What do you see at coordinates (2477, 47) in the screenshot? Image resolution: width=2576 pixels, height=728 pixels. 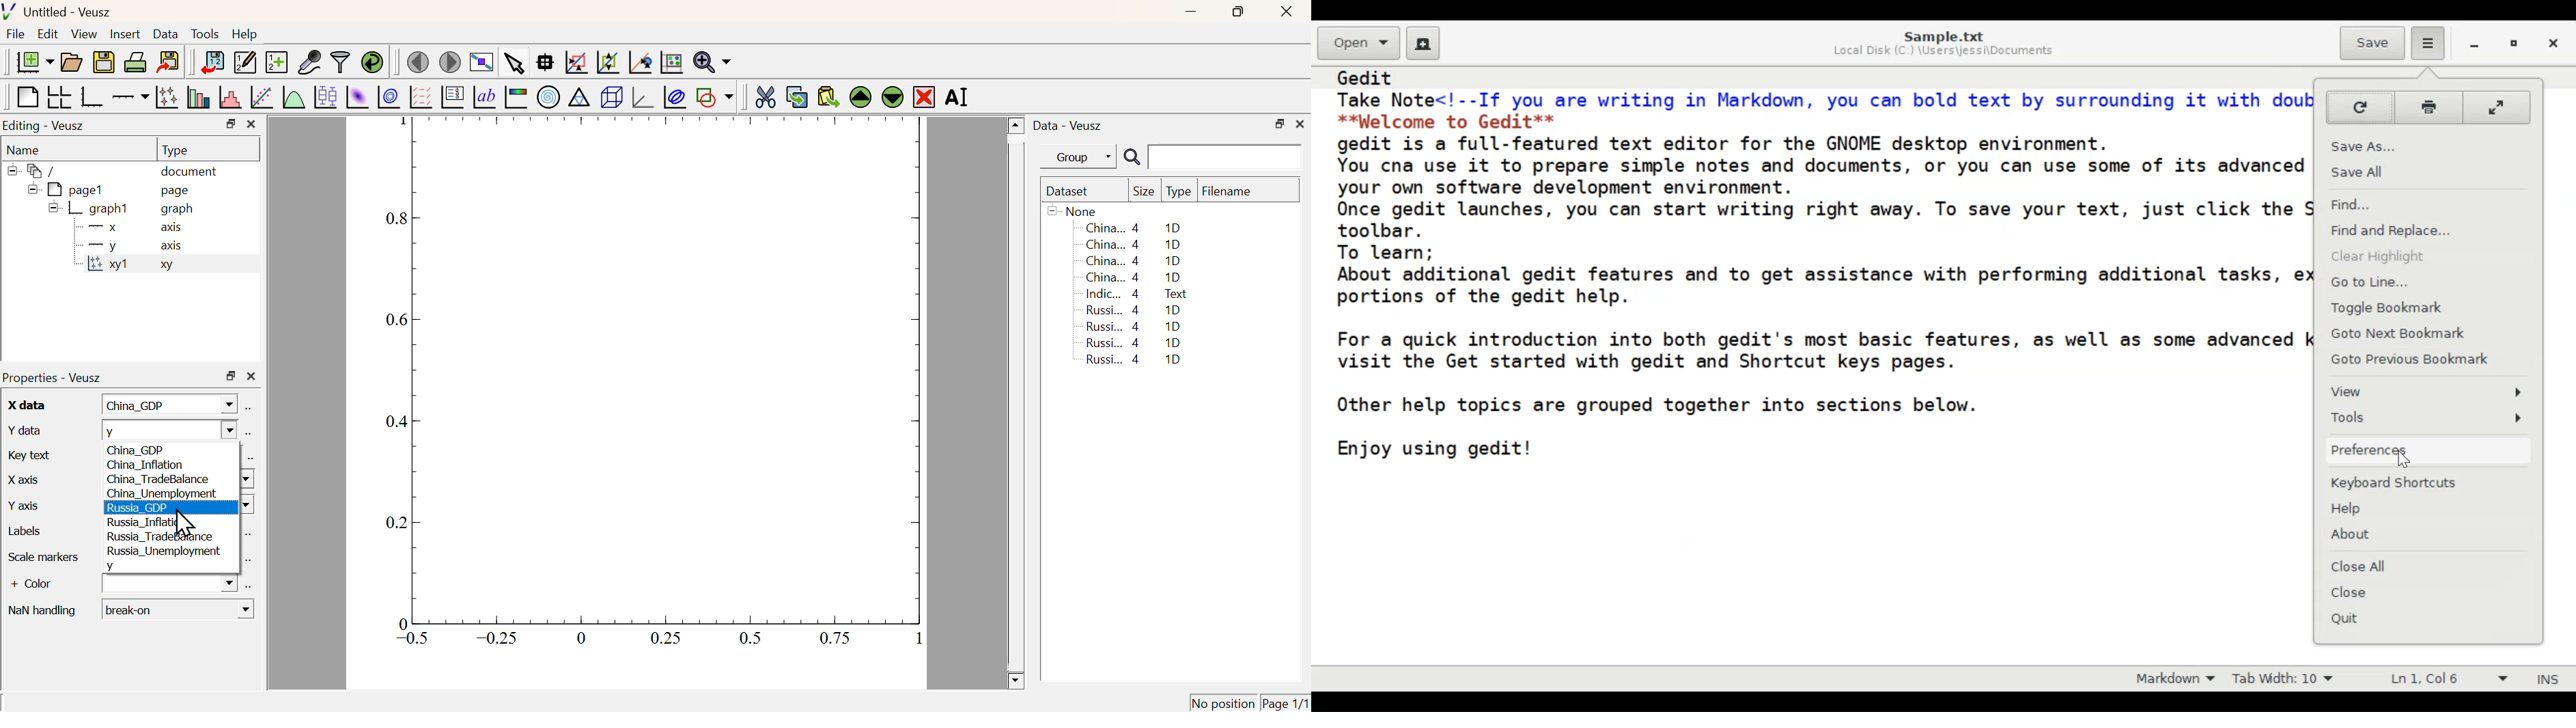 I see `minimize` at bounding box center [2477, 47].